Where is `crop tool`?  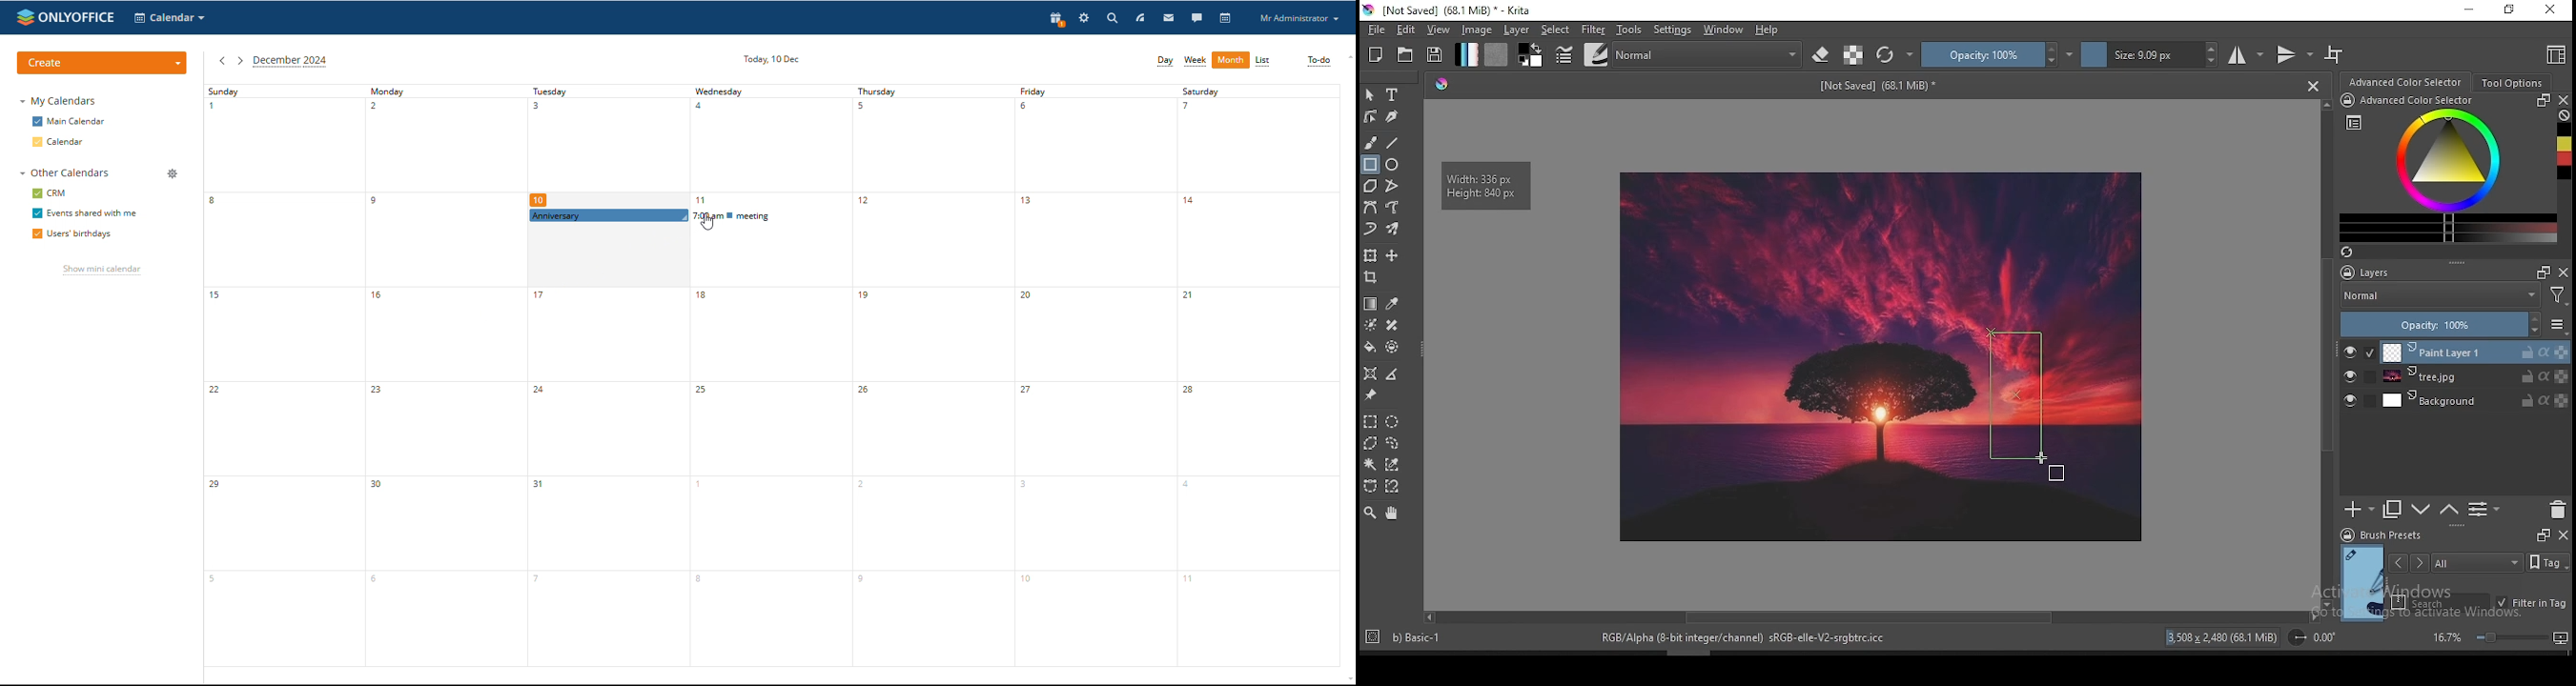
crop tool is located at coordinates (1373, 277).